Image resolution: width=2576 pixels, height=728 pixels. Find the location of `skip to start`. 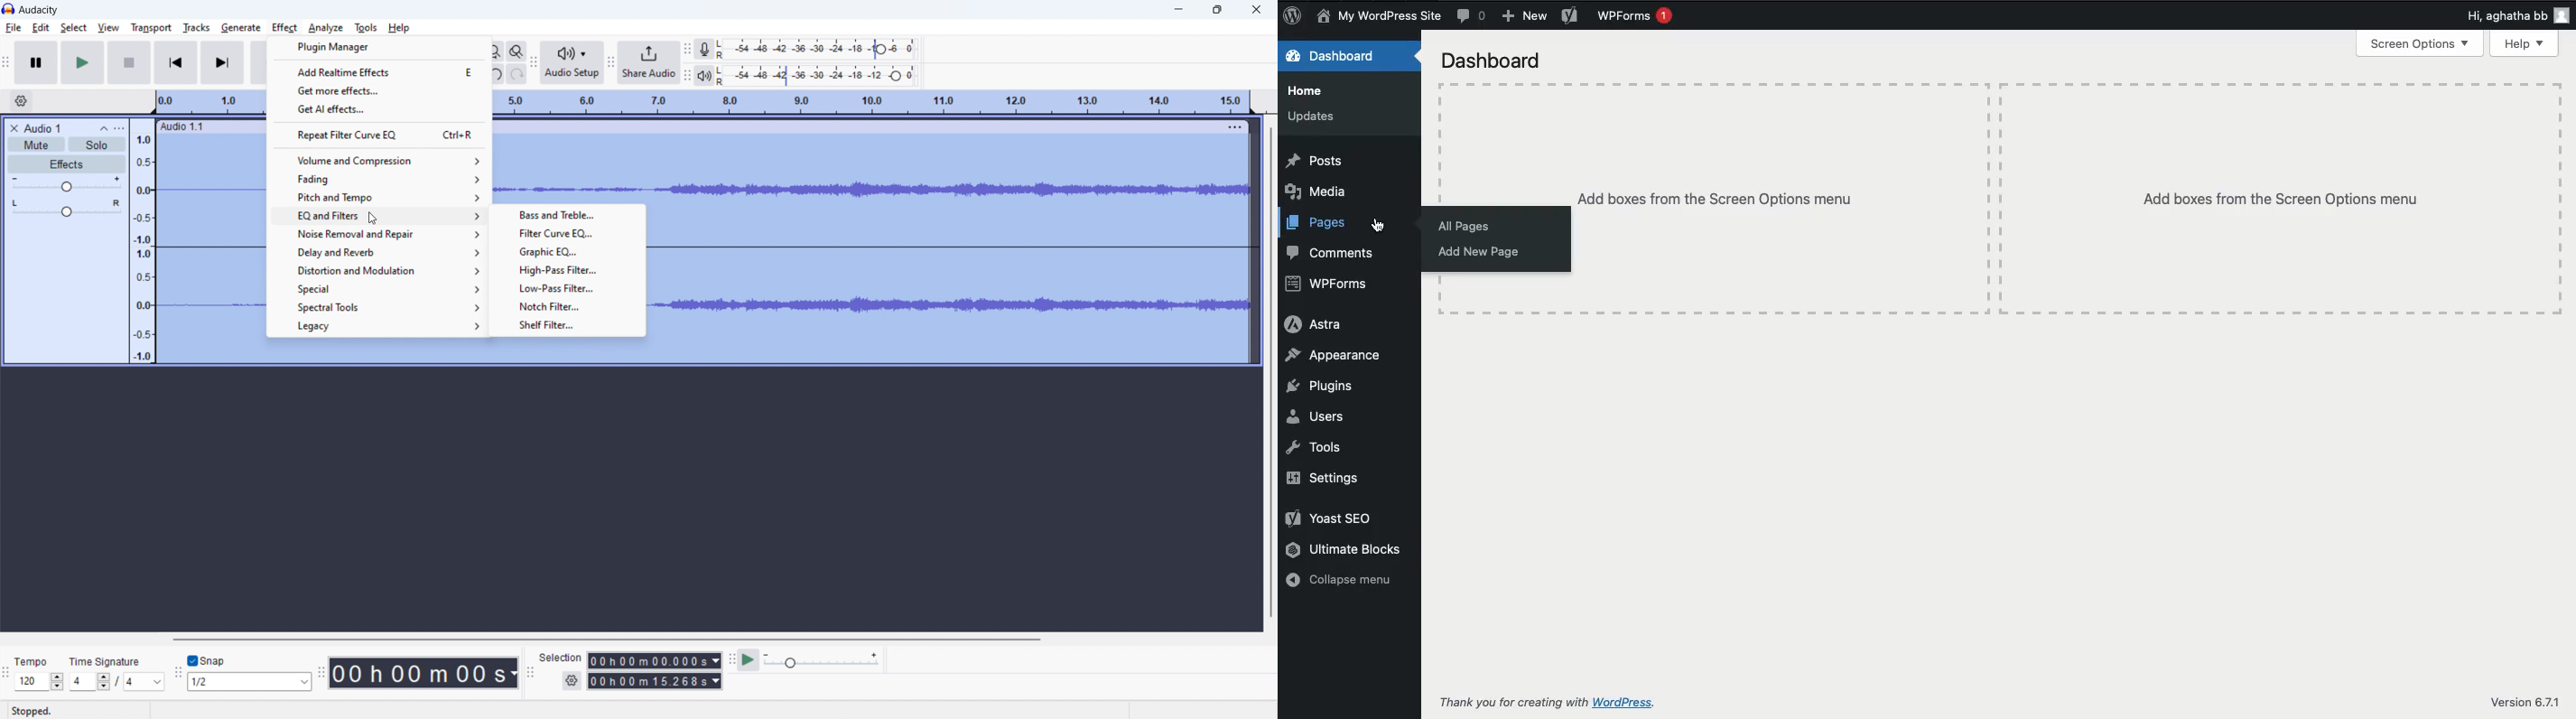

skip to start is located at coordinates (176, 63).